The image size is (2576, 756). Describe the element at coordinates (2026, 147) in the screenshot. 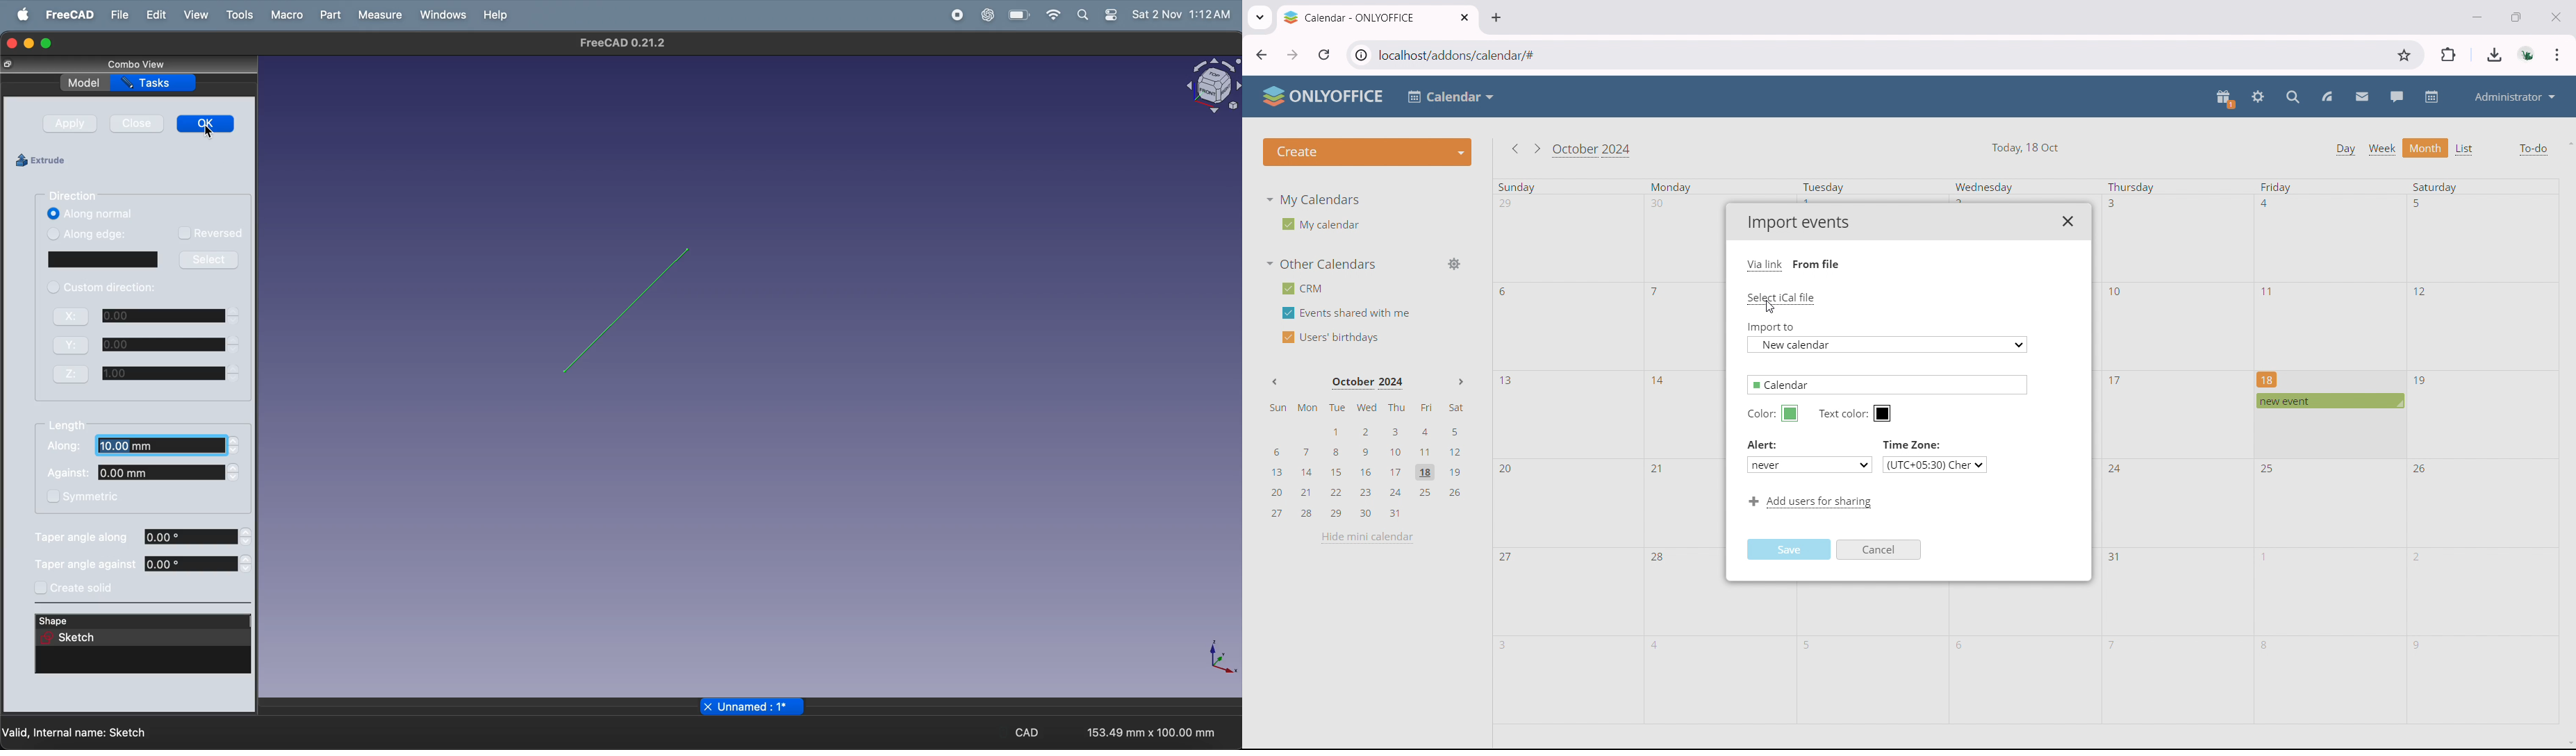

I see `Today, 18 Oct` at that location.